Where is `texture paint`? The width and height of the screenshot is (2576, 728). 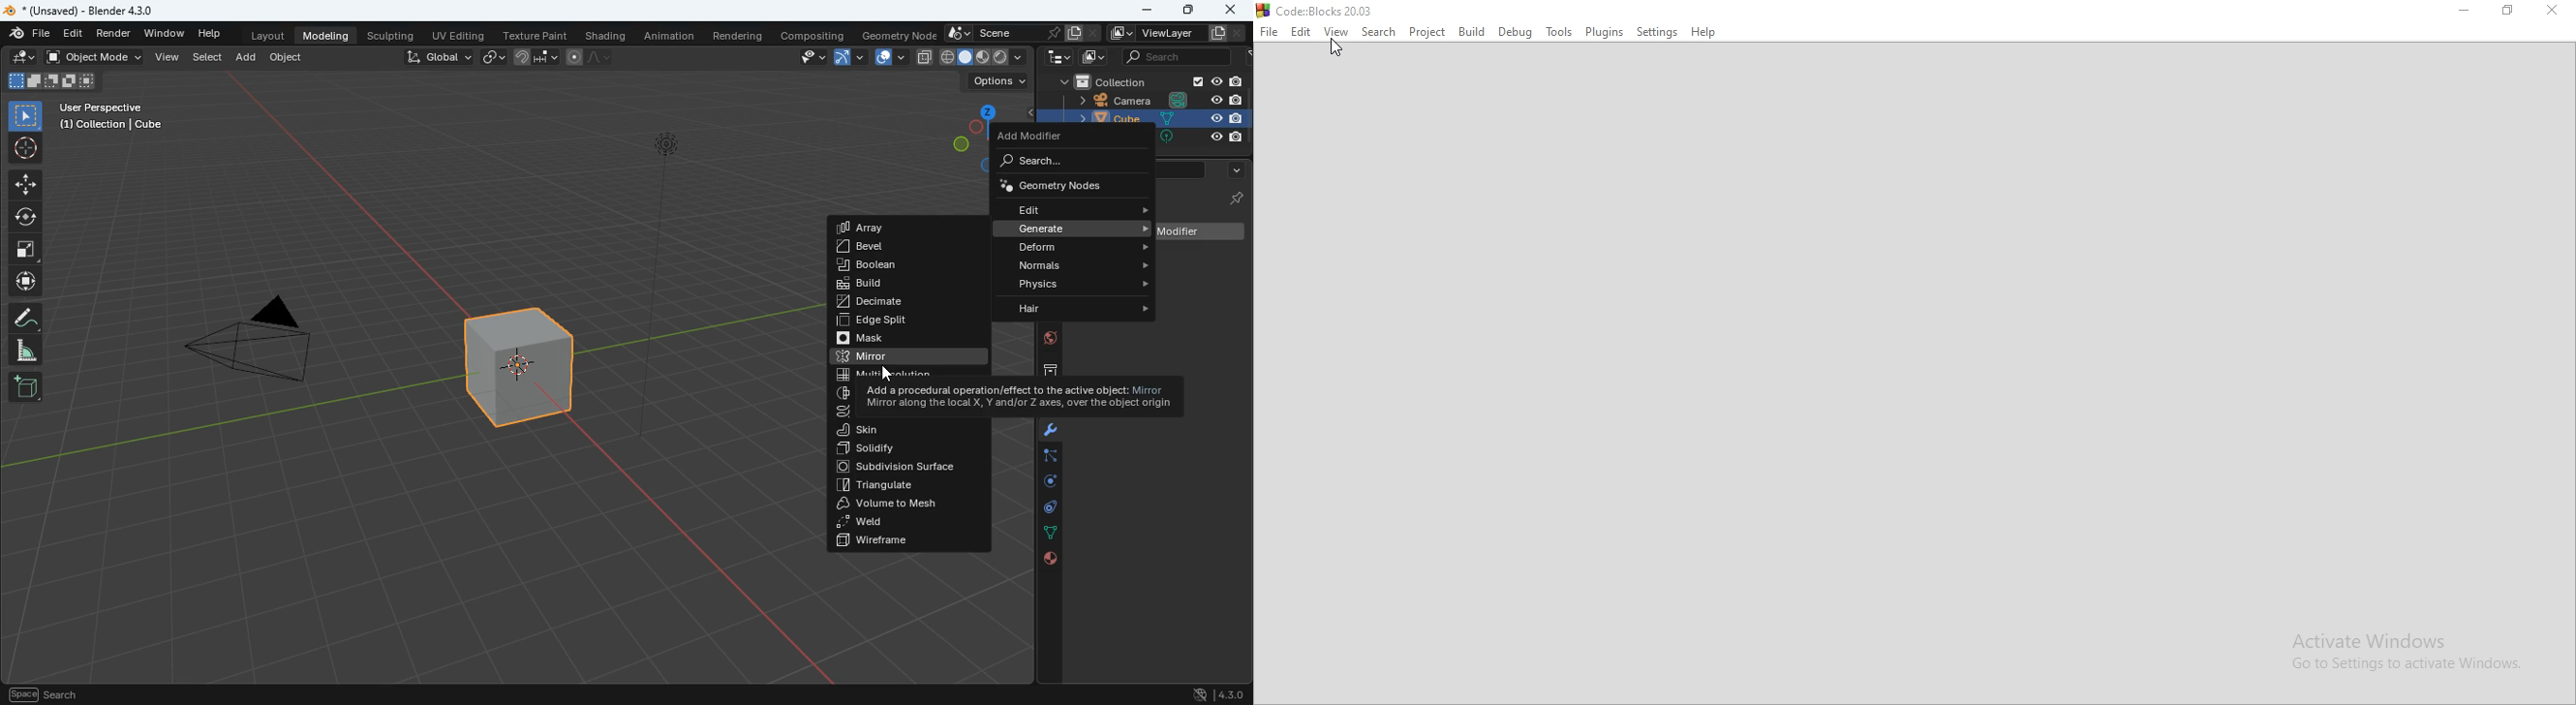 texture paint is located at coordinates (536, 35).